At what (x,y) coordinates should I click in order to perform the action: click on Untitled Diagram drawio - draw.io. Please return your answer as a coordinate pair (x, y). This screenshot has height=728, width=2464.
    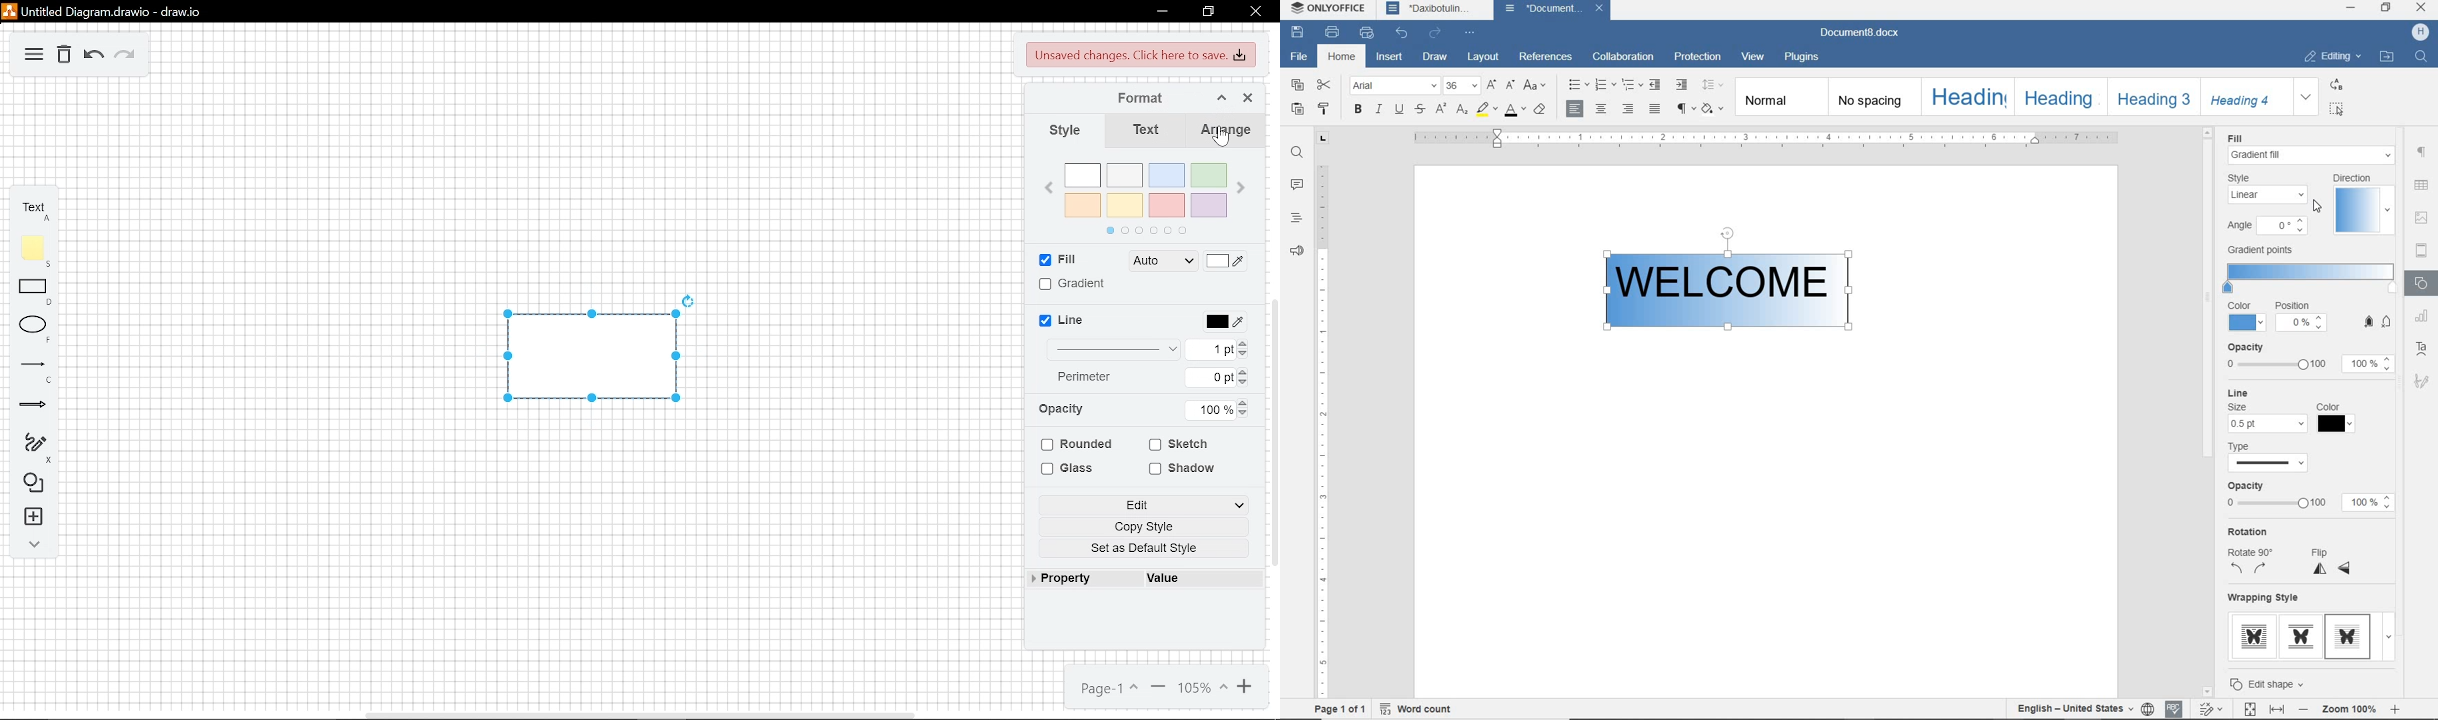
    Looking at the image, I should click on (99, 12).